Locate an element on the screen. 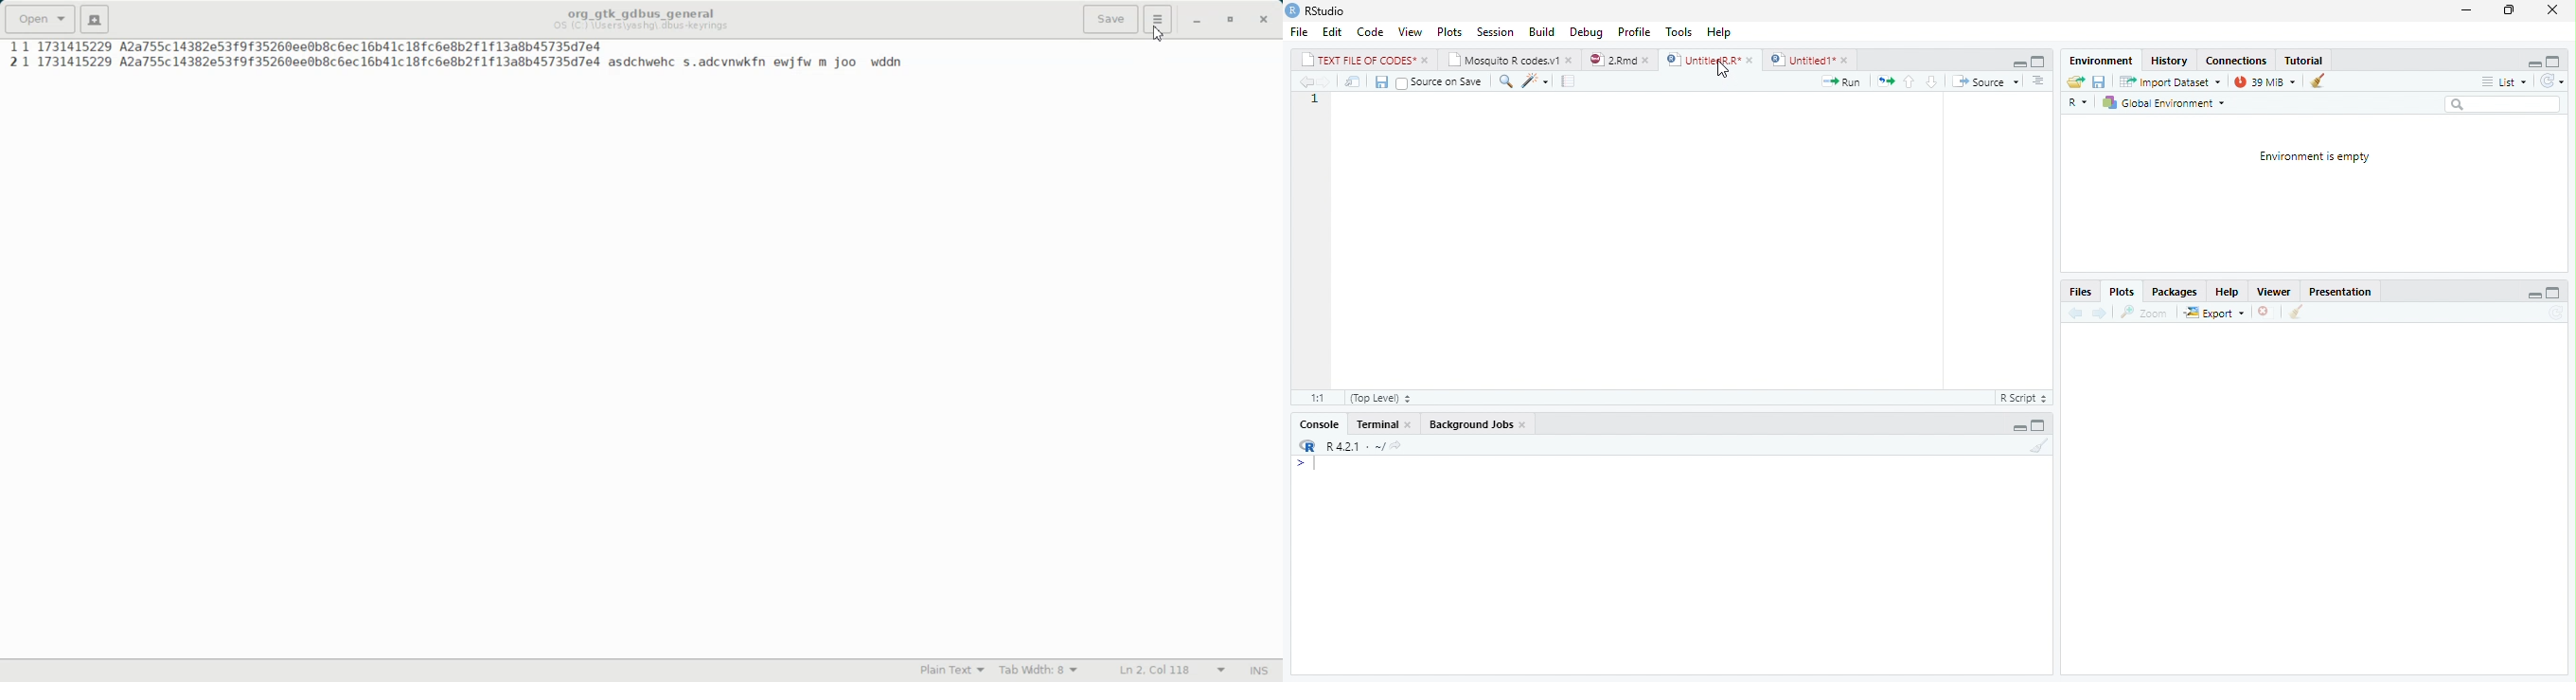 The height and width of the screenshot is (700, 2576). Up is located at coordinates (1908, 81).